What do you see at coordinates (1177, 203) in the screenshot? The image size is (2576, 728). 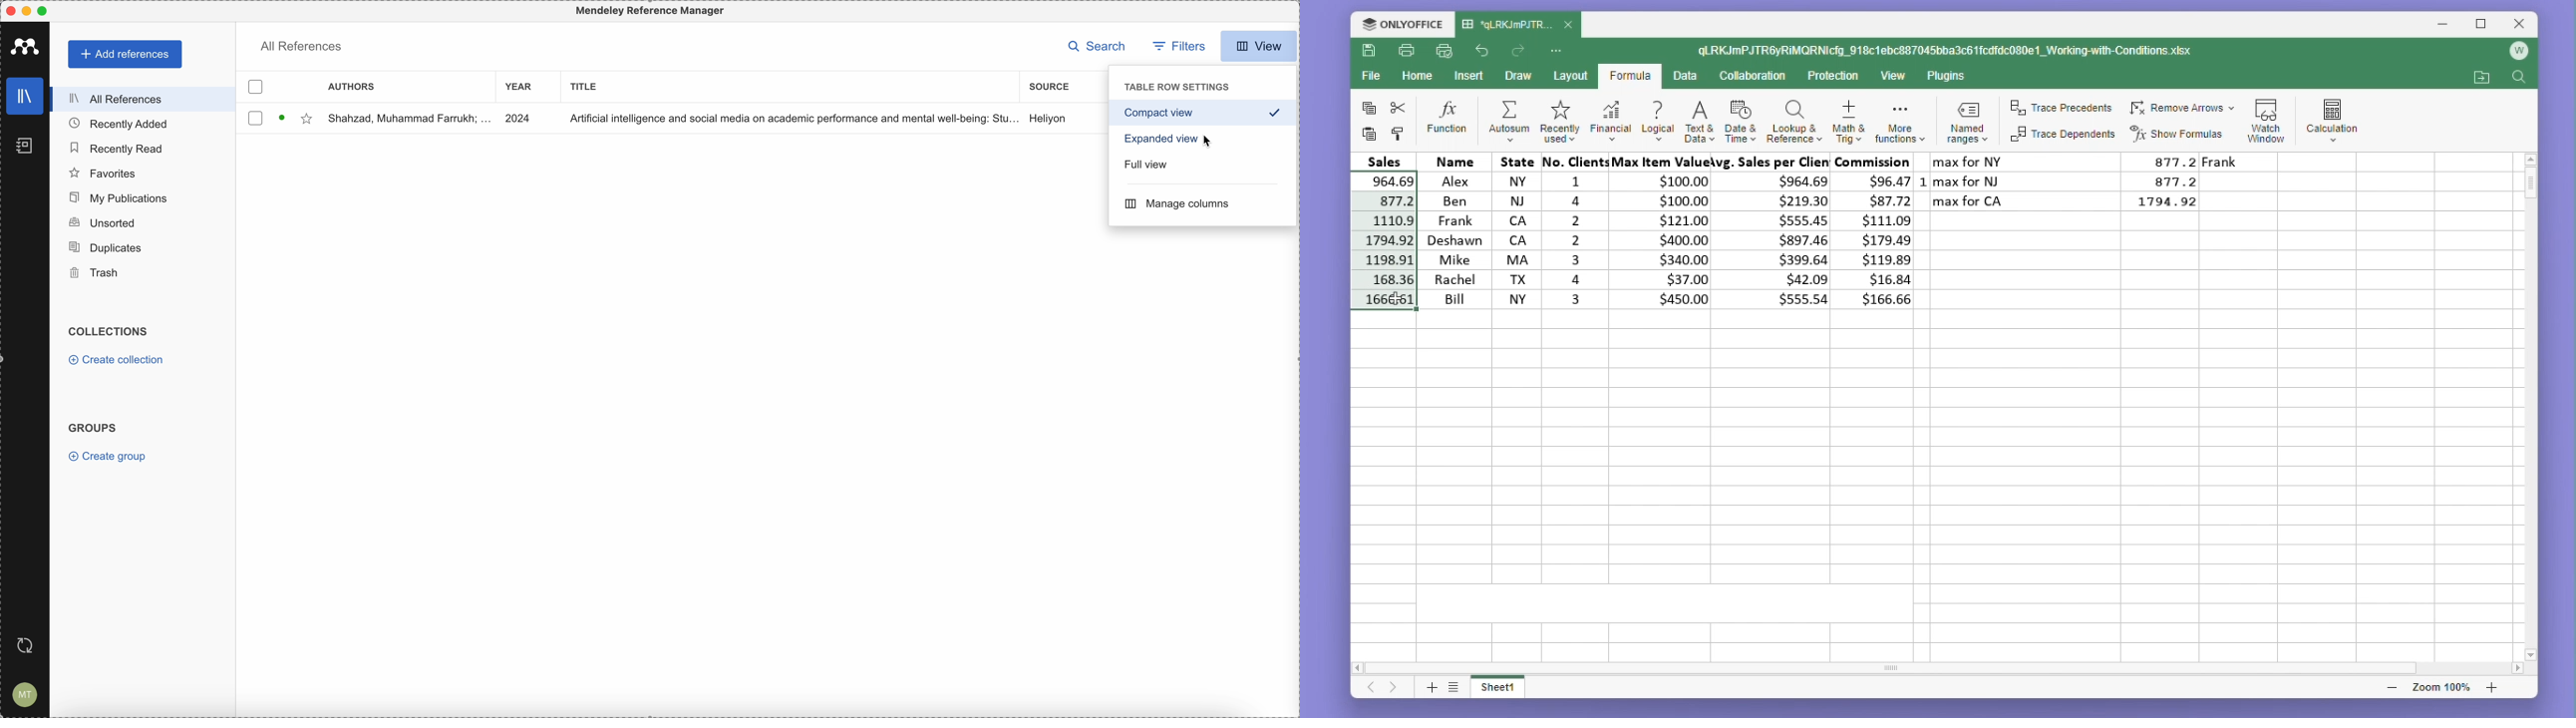 I see `manage columns` at bounding box center [1177, 203].